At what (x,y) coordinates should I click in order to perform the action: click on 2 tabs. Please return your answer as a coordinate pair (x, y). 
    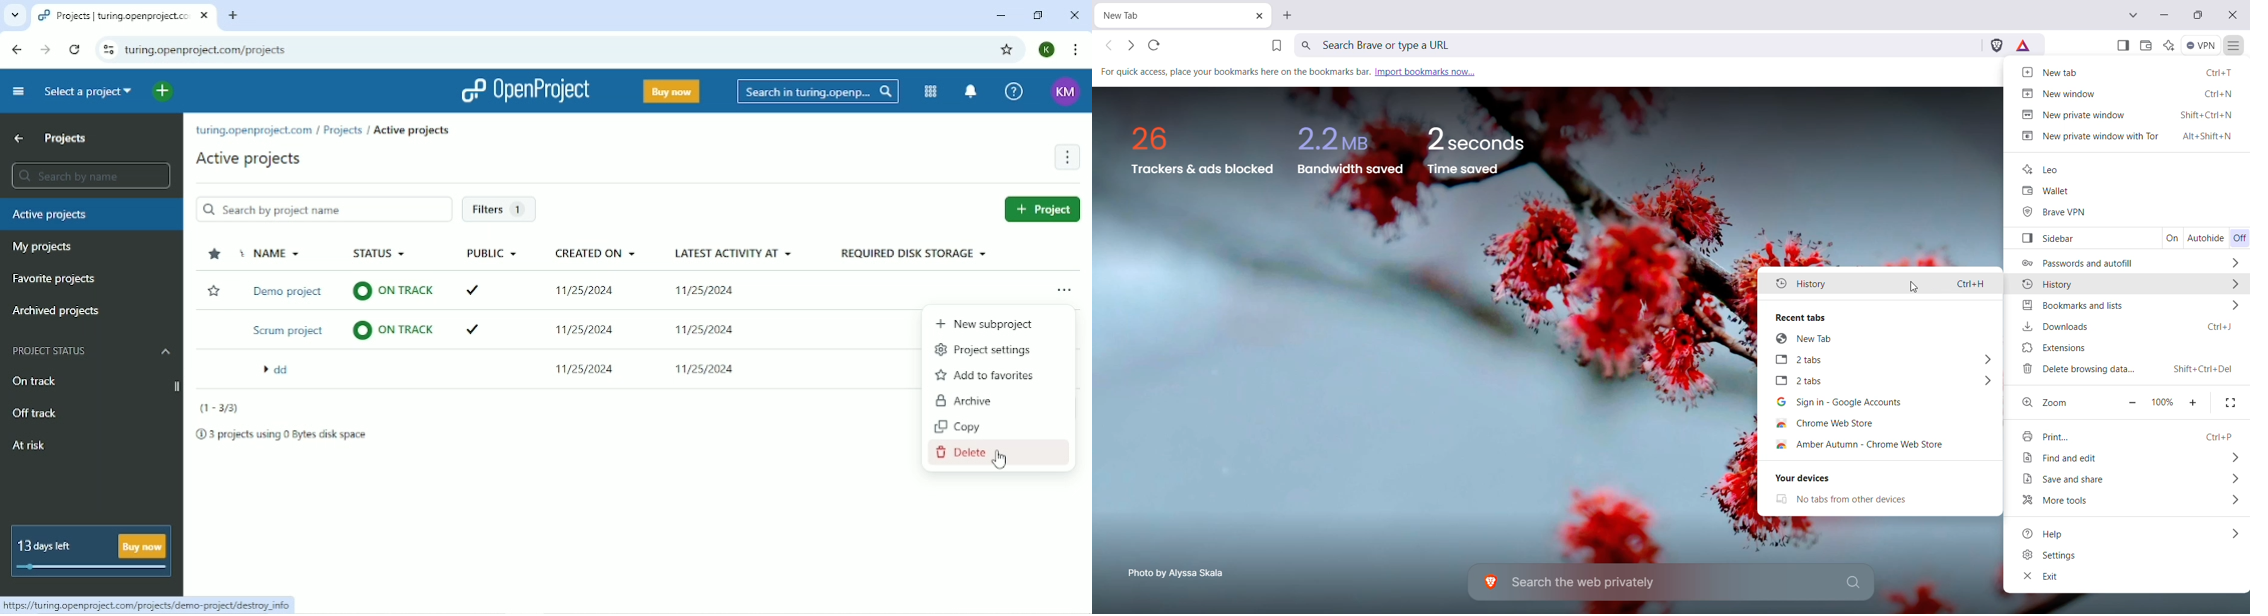
    Looking at the image, I should click on (1882, 361).